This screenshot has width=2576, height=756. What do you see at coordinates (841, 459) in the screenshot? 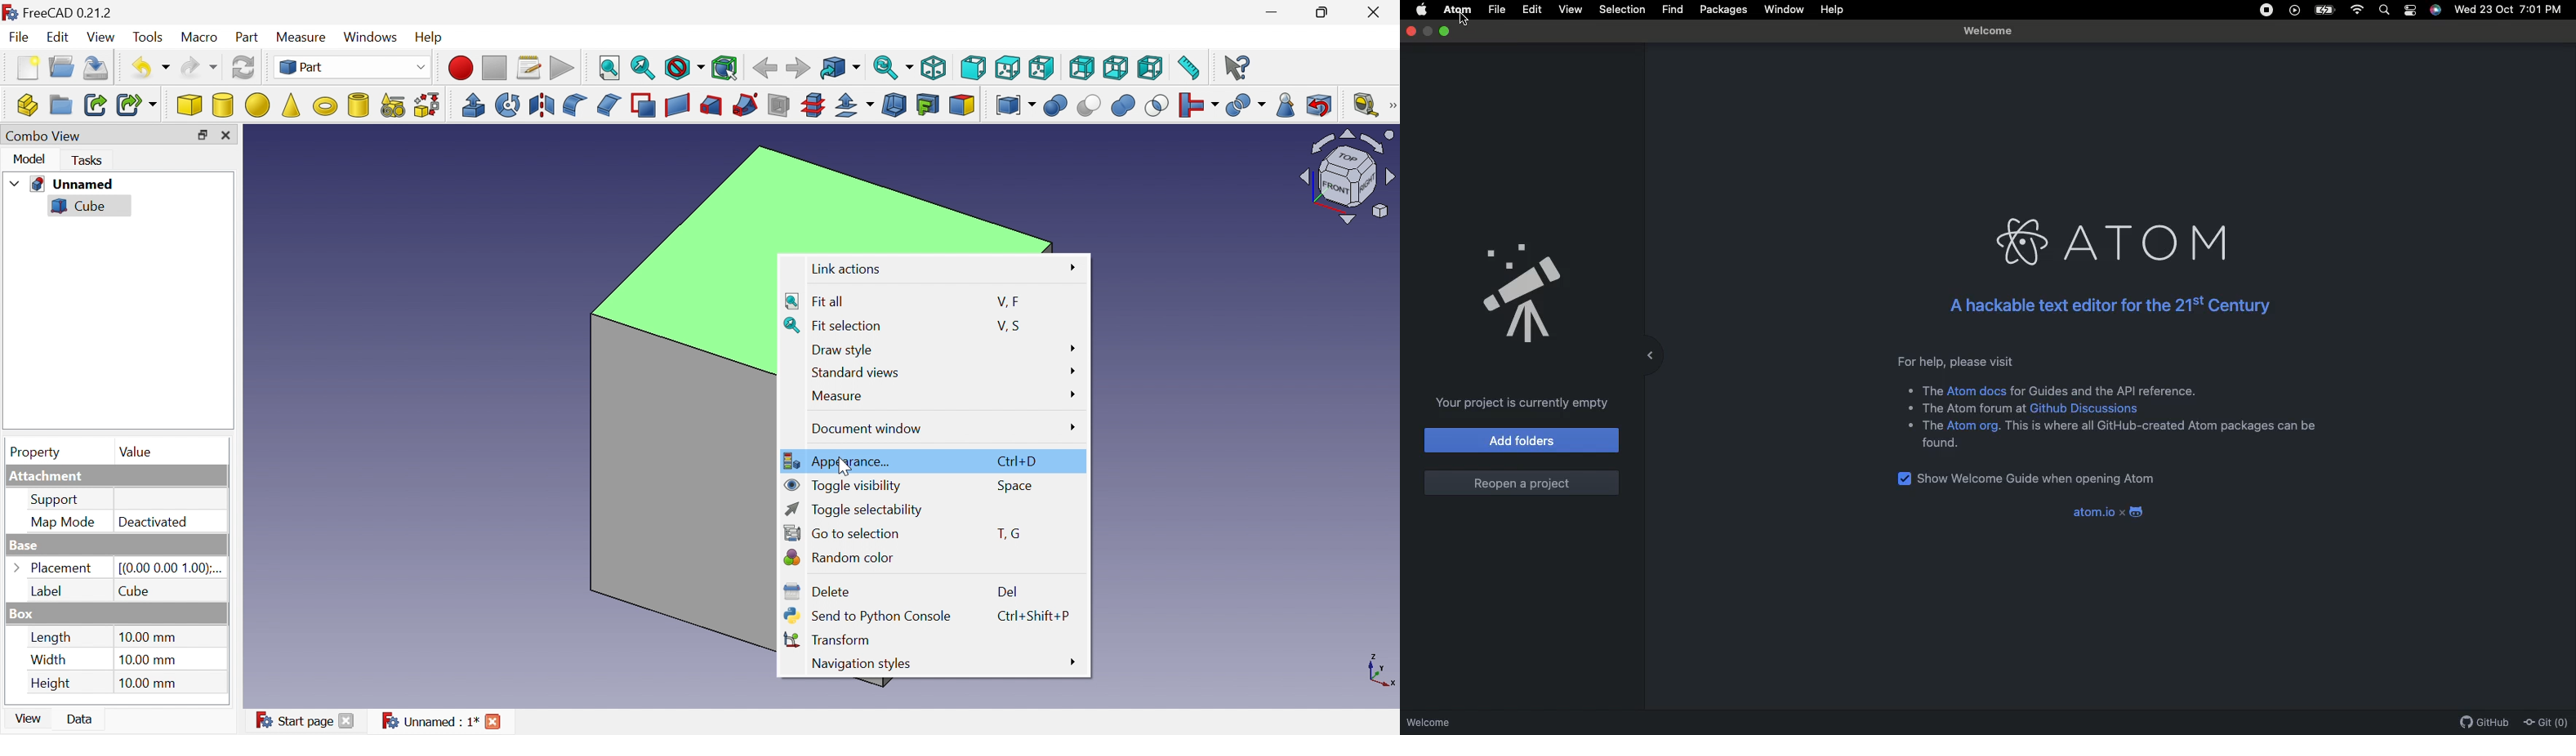
I see `Appearance` at bounding box center [841, 459].